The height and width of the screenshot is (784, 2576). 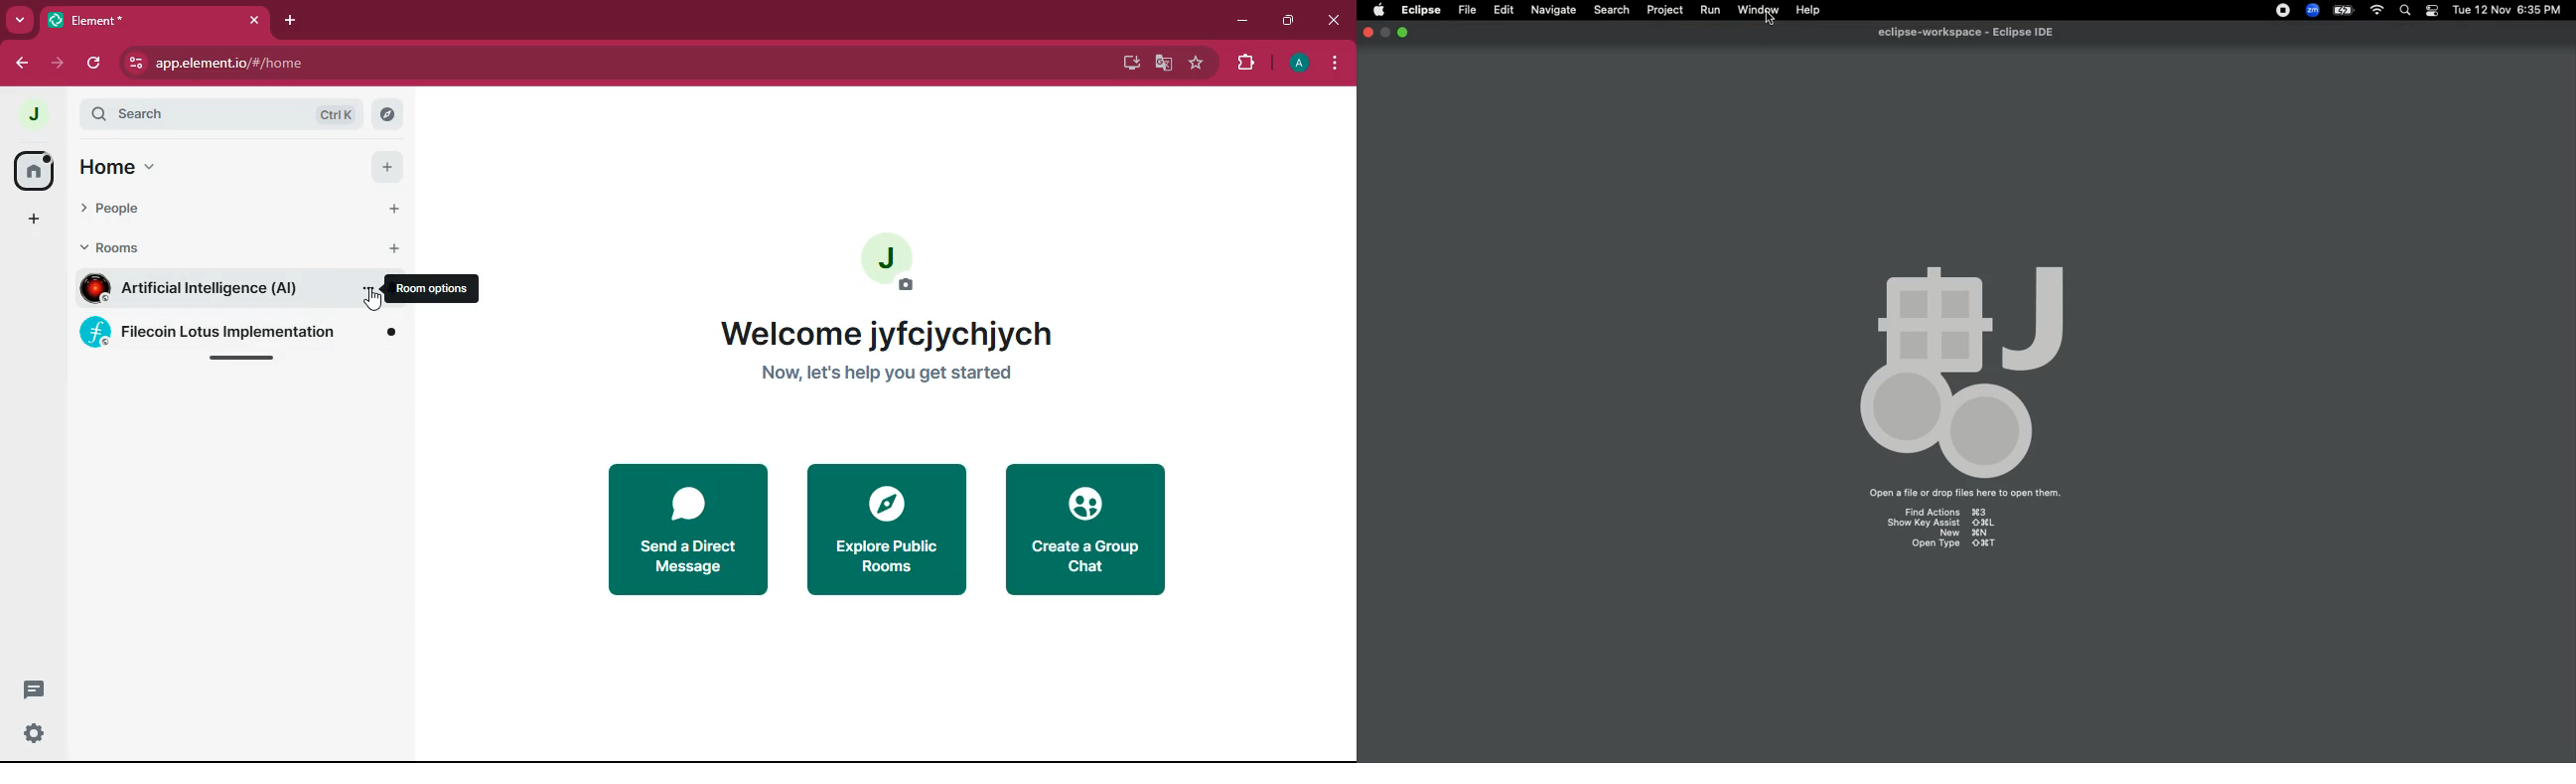 What do you see at coordinates (397, 248) in the screenshot?
I see `add rooms` at bounding box center [397, 248].